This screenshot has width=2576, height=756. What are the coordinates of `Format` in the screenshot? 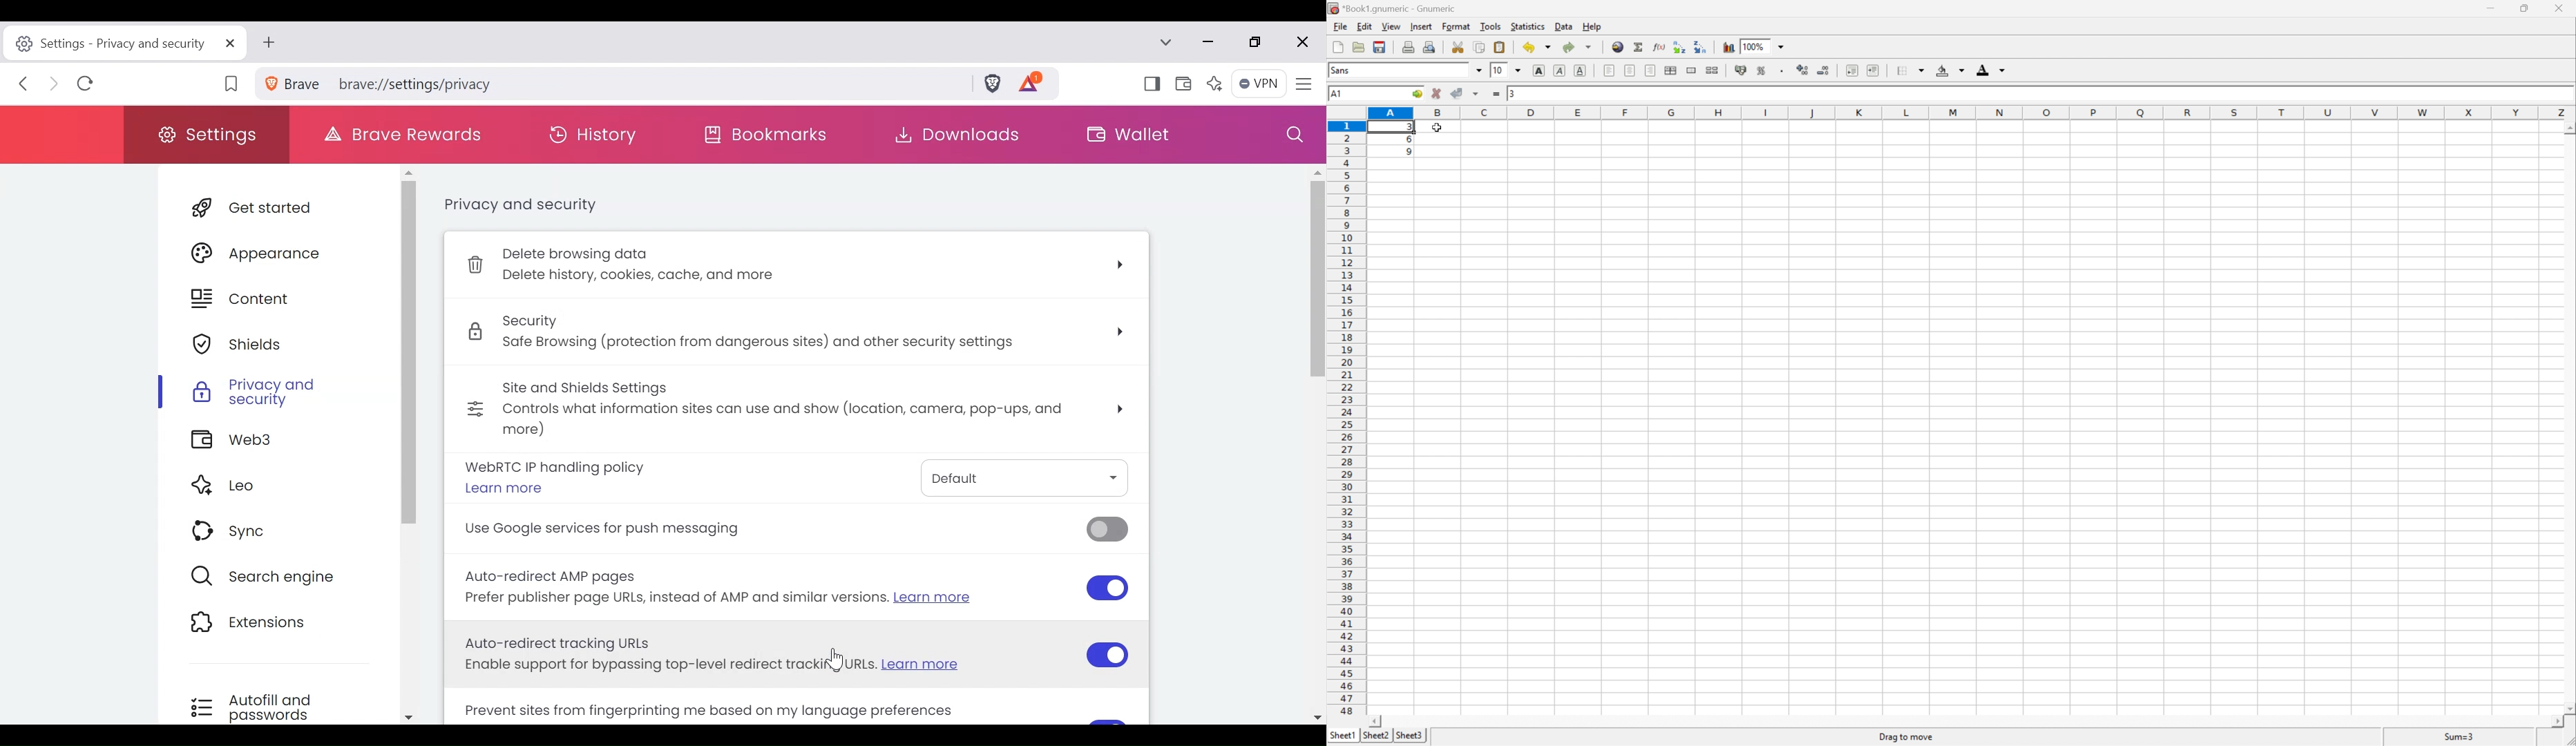 It's located at (1456, 25).